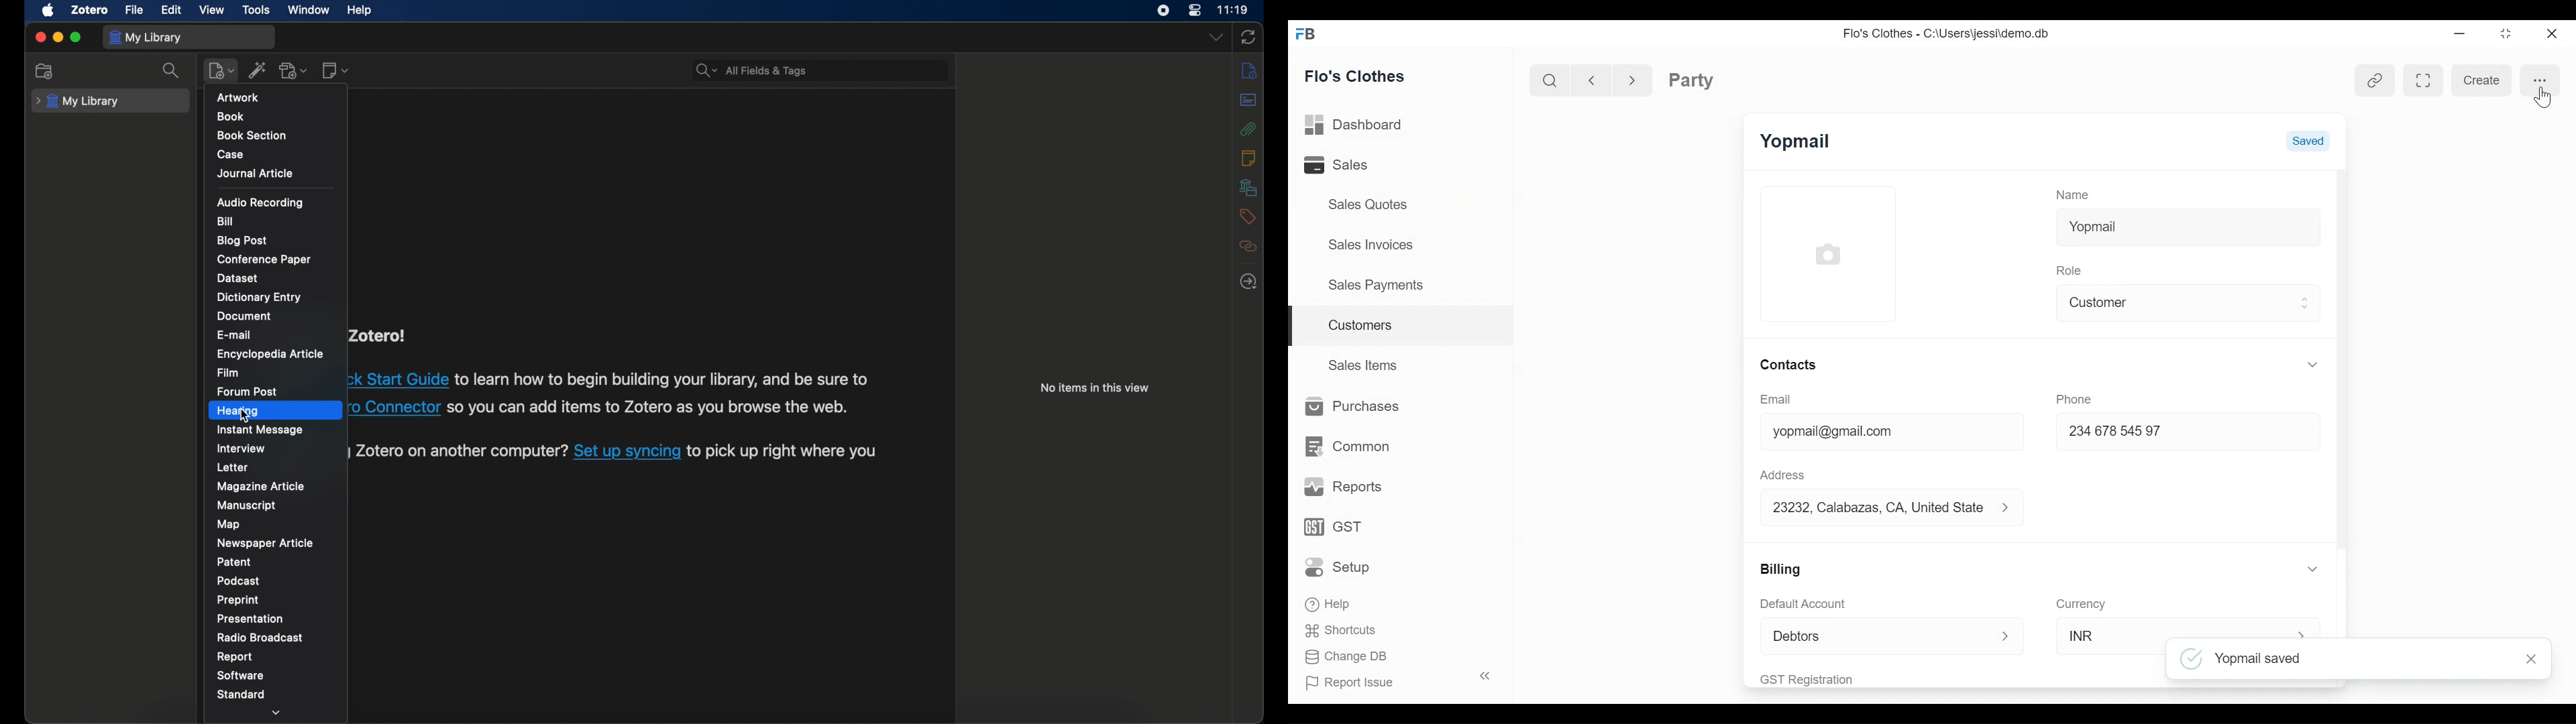  Describe the element at coordinates (2458, 33) in the screenshot. I see `minimize` at that location.